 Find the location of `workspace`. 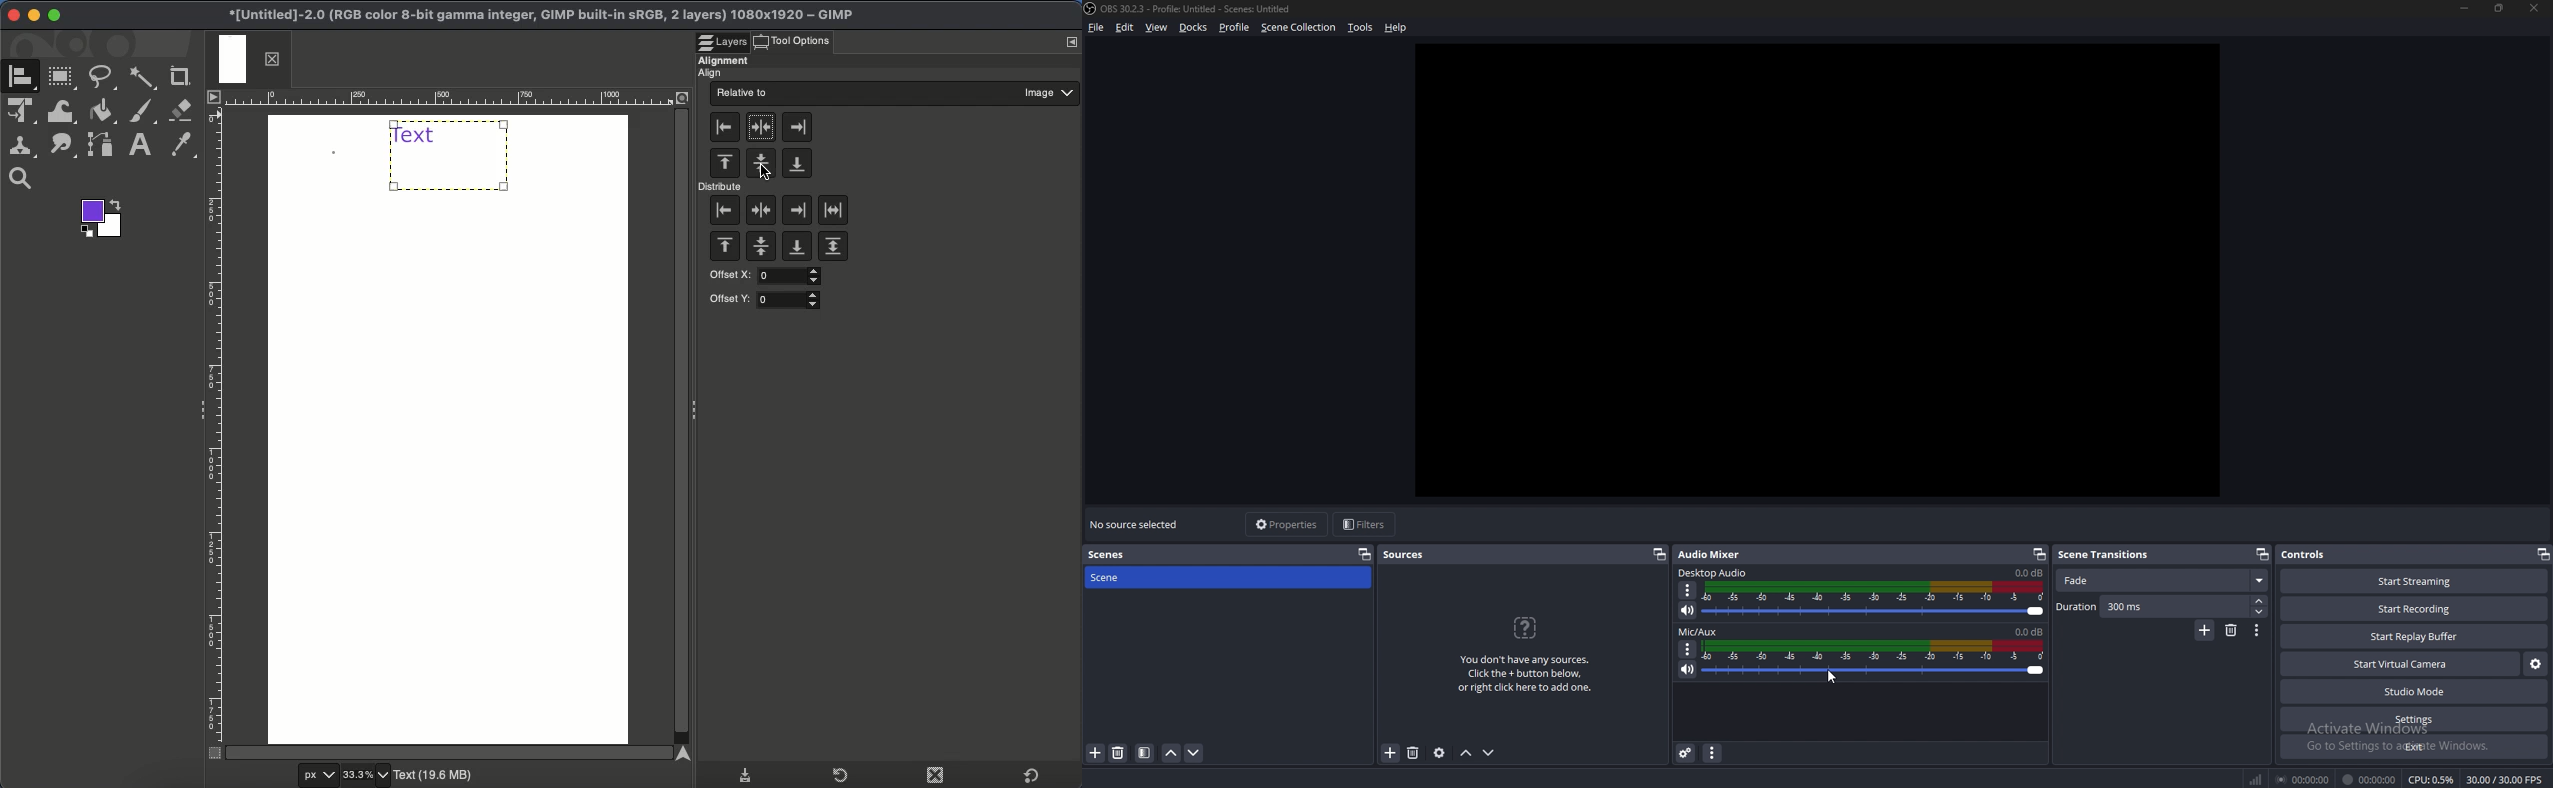

workspace is located at coordinates (1822, 271).